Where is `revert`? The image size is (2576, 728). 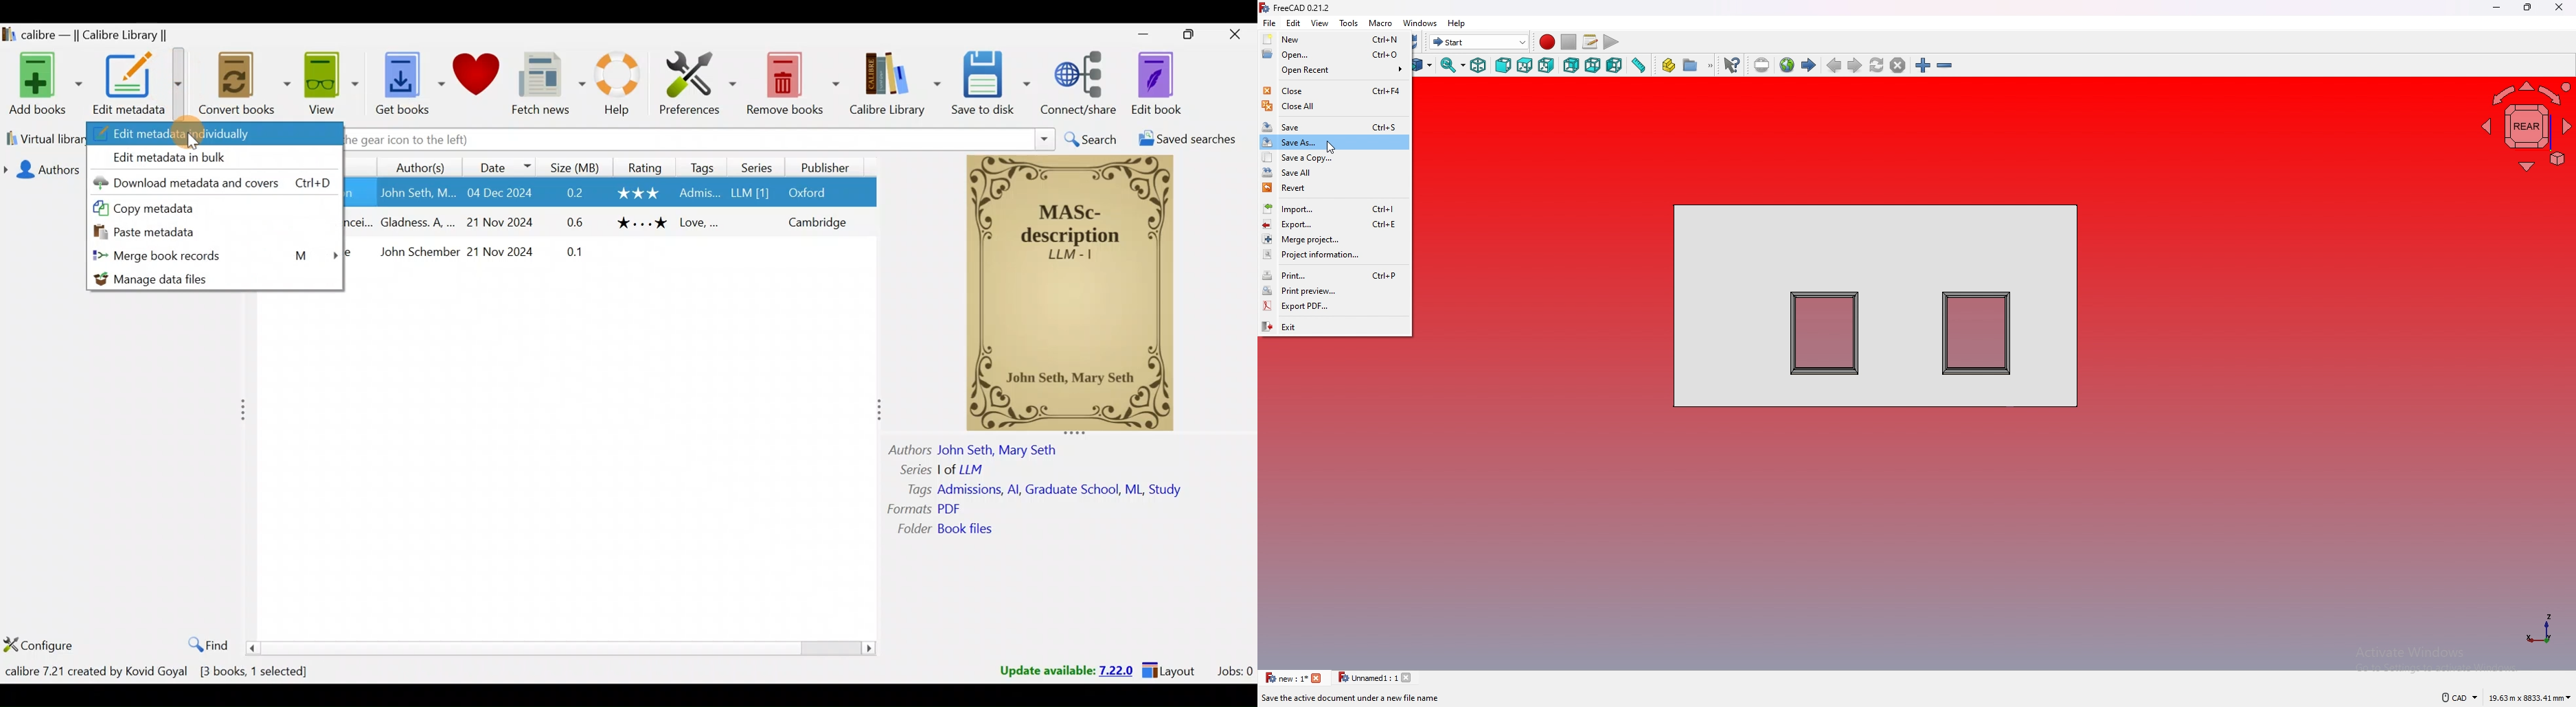
revert is located at coordinates (1334, 187).